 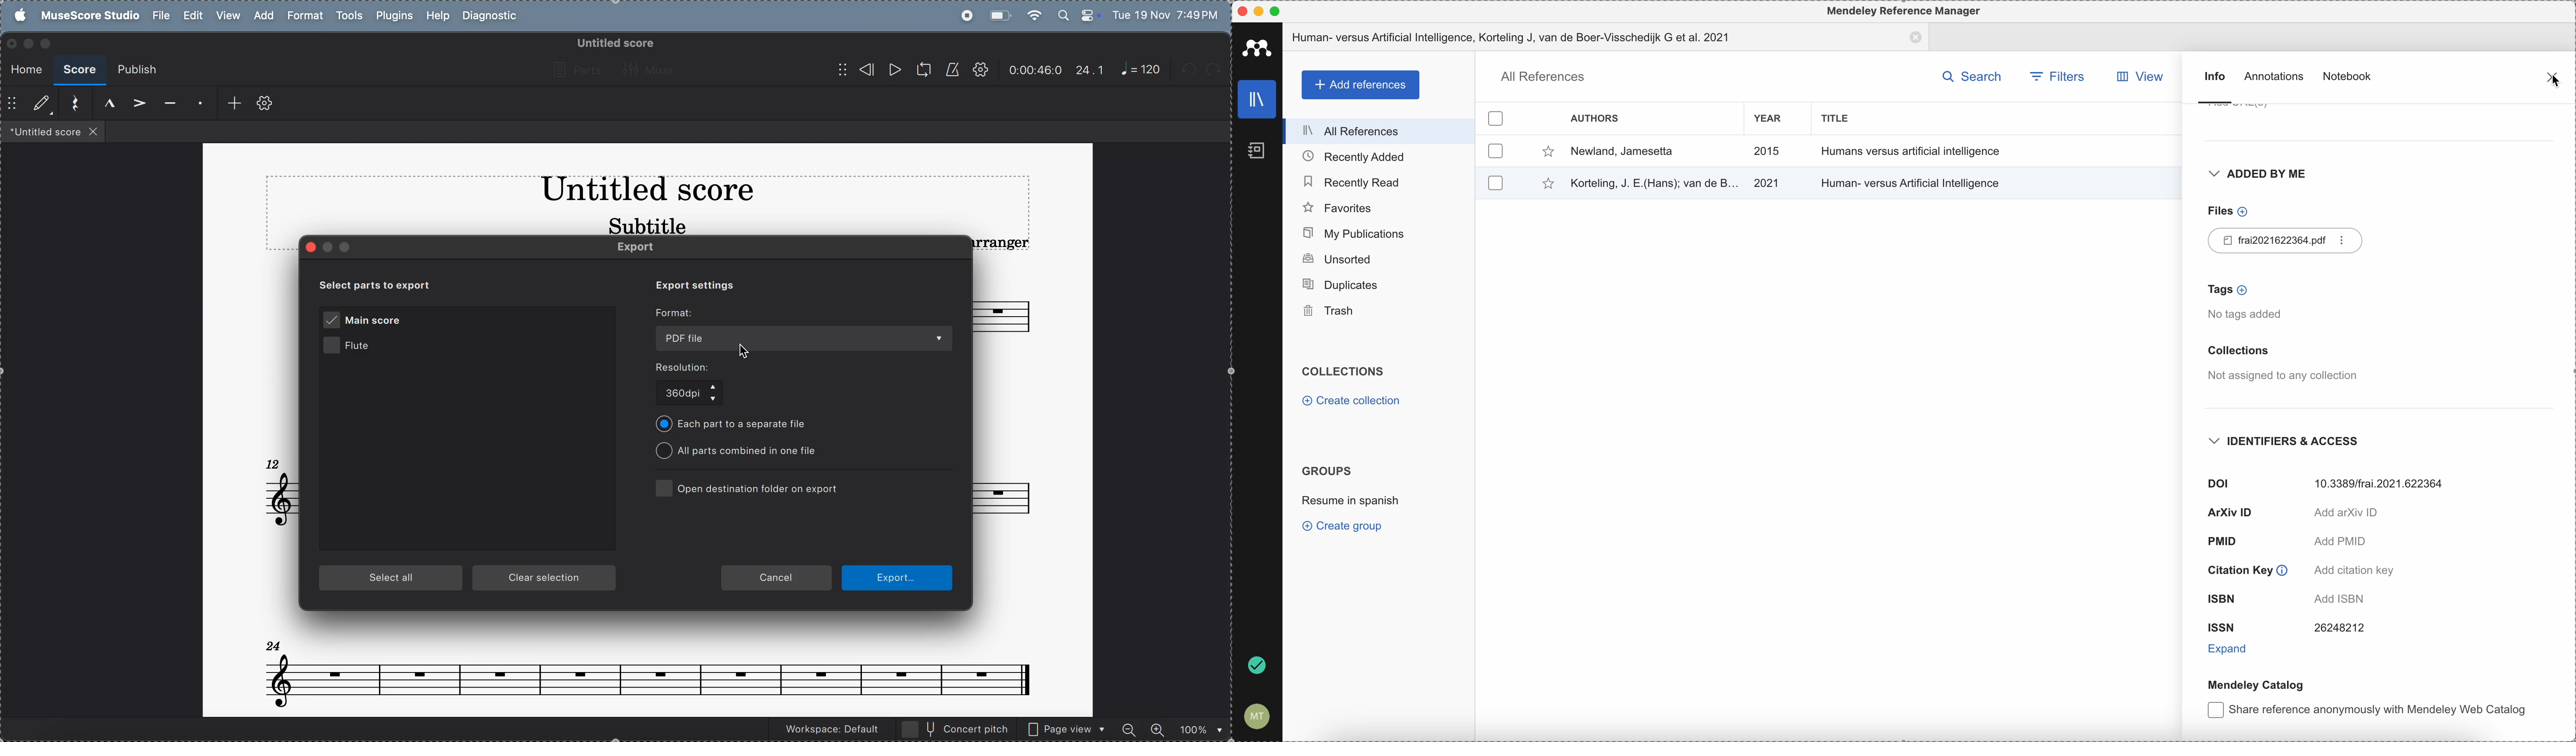 What do you see at coordinates (2290, 441) in the screenshot?
I see `identifiers and access` at bounding box center [2290, 441].